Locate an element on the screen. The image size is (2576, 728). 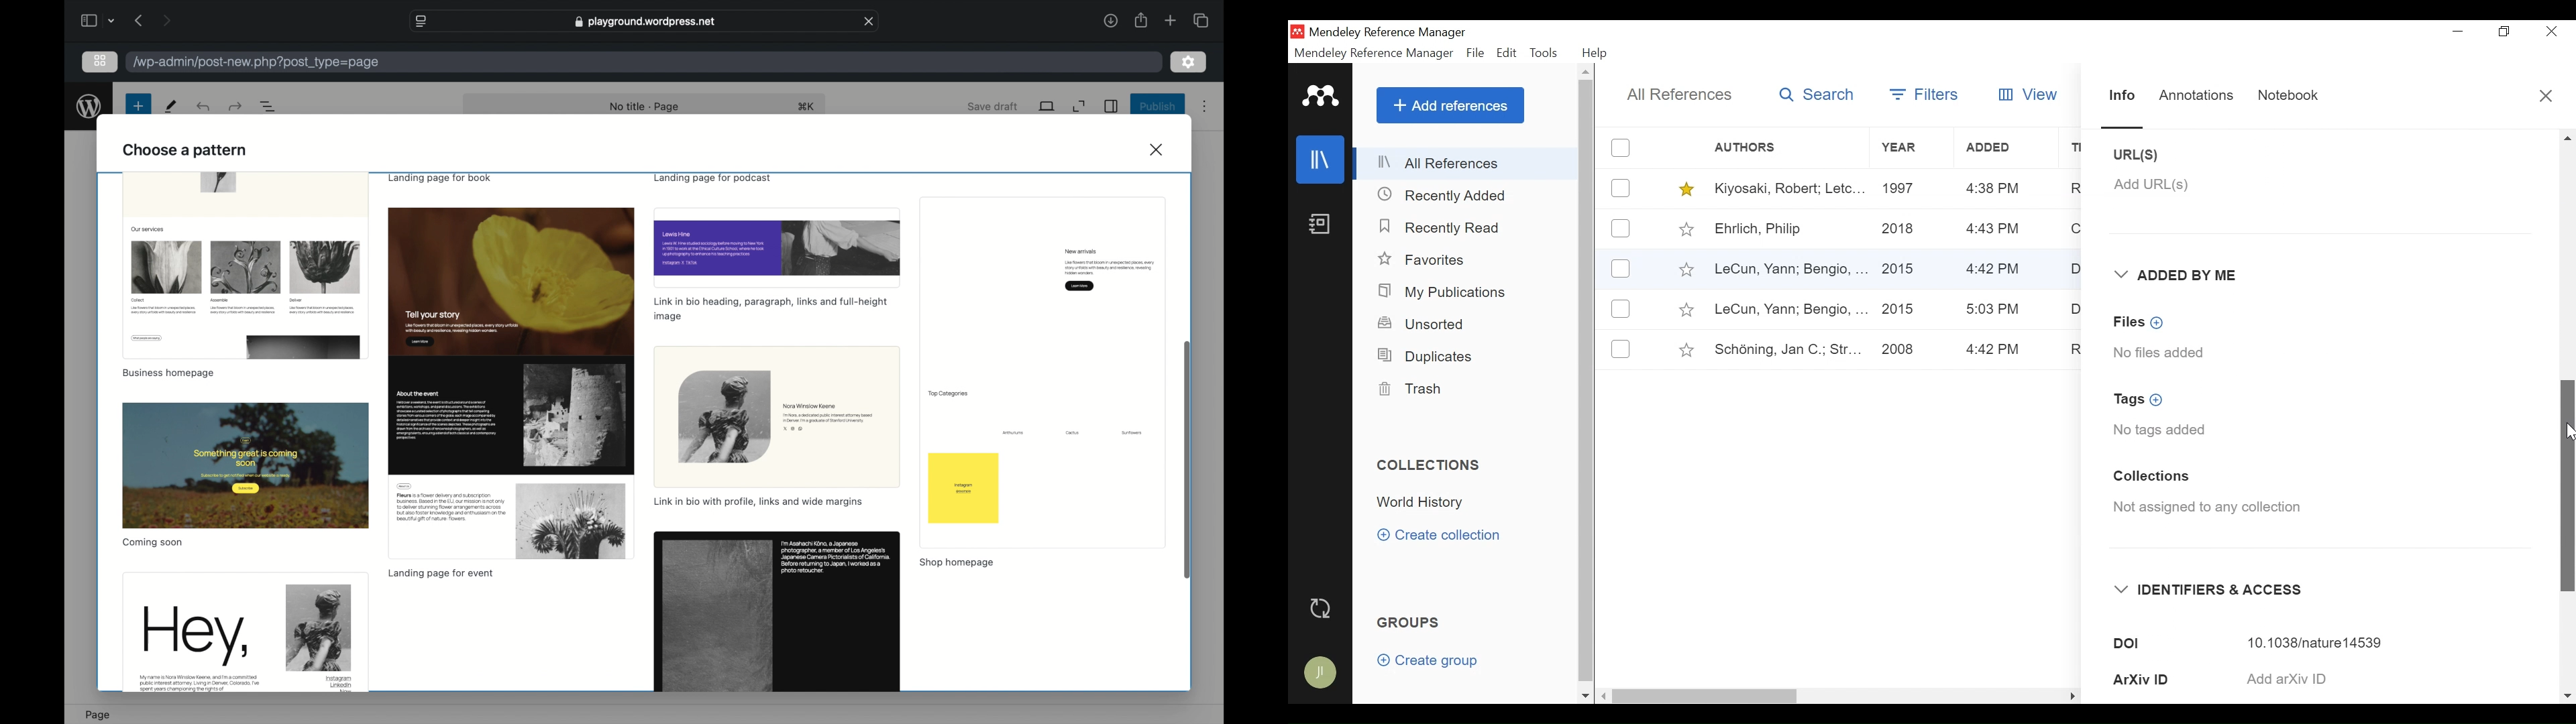
(un)select is located at coordinates (1620, 228).